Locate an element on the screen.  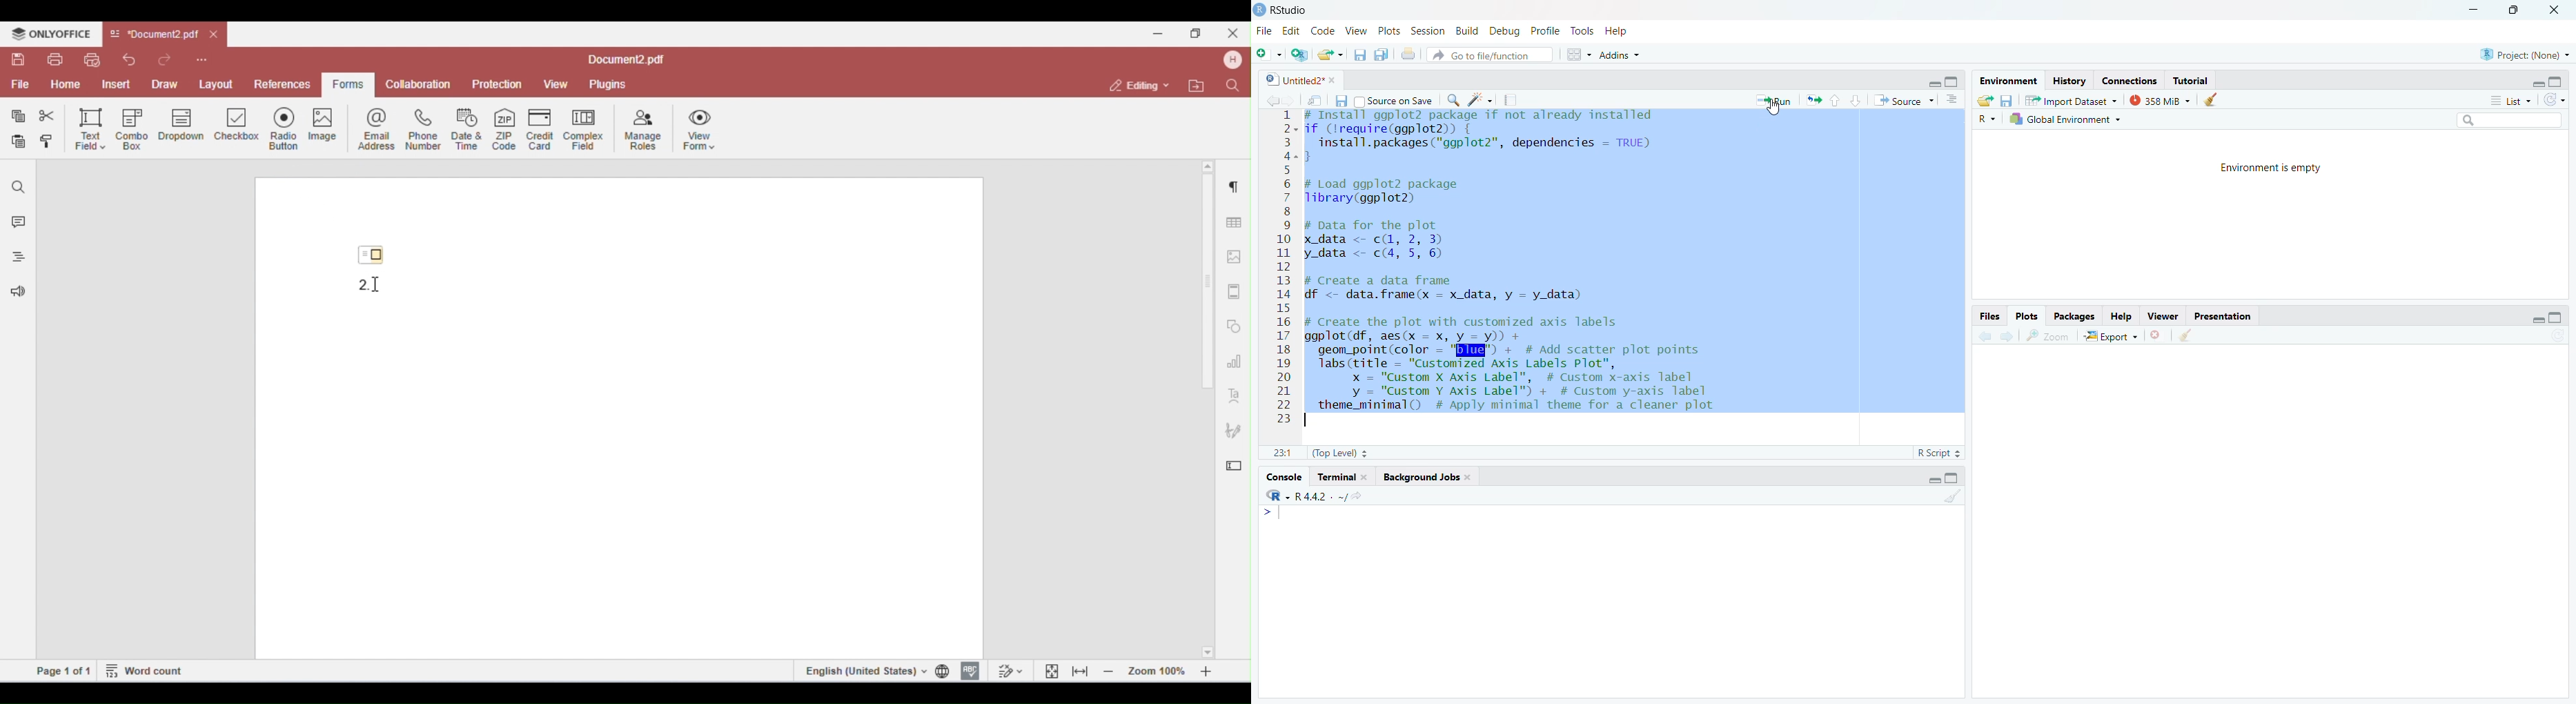
search is located at coordinates (1456, 102).